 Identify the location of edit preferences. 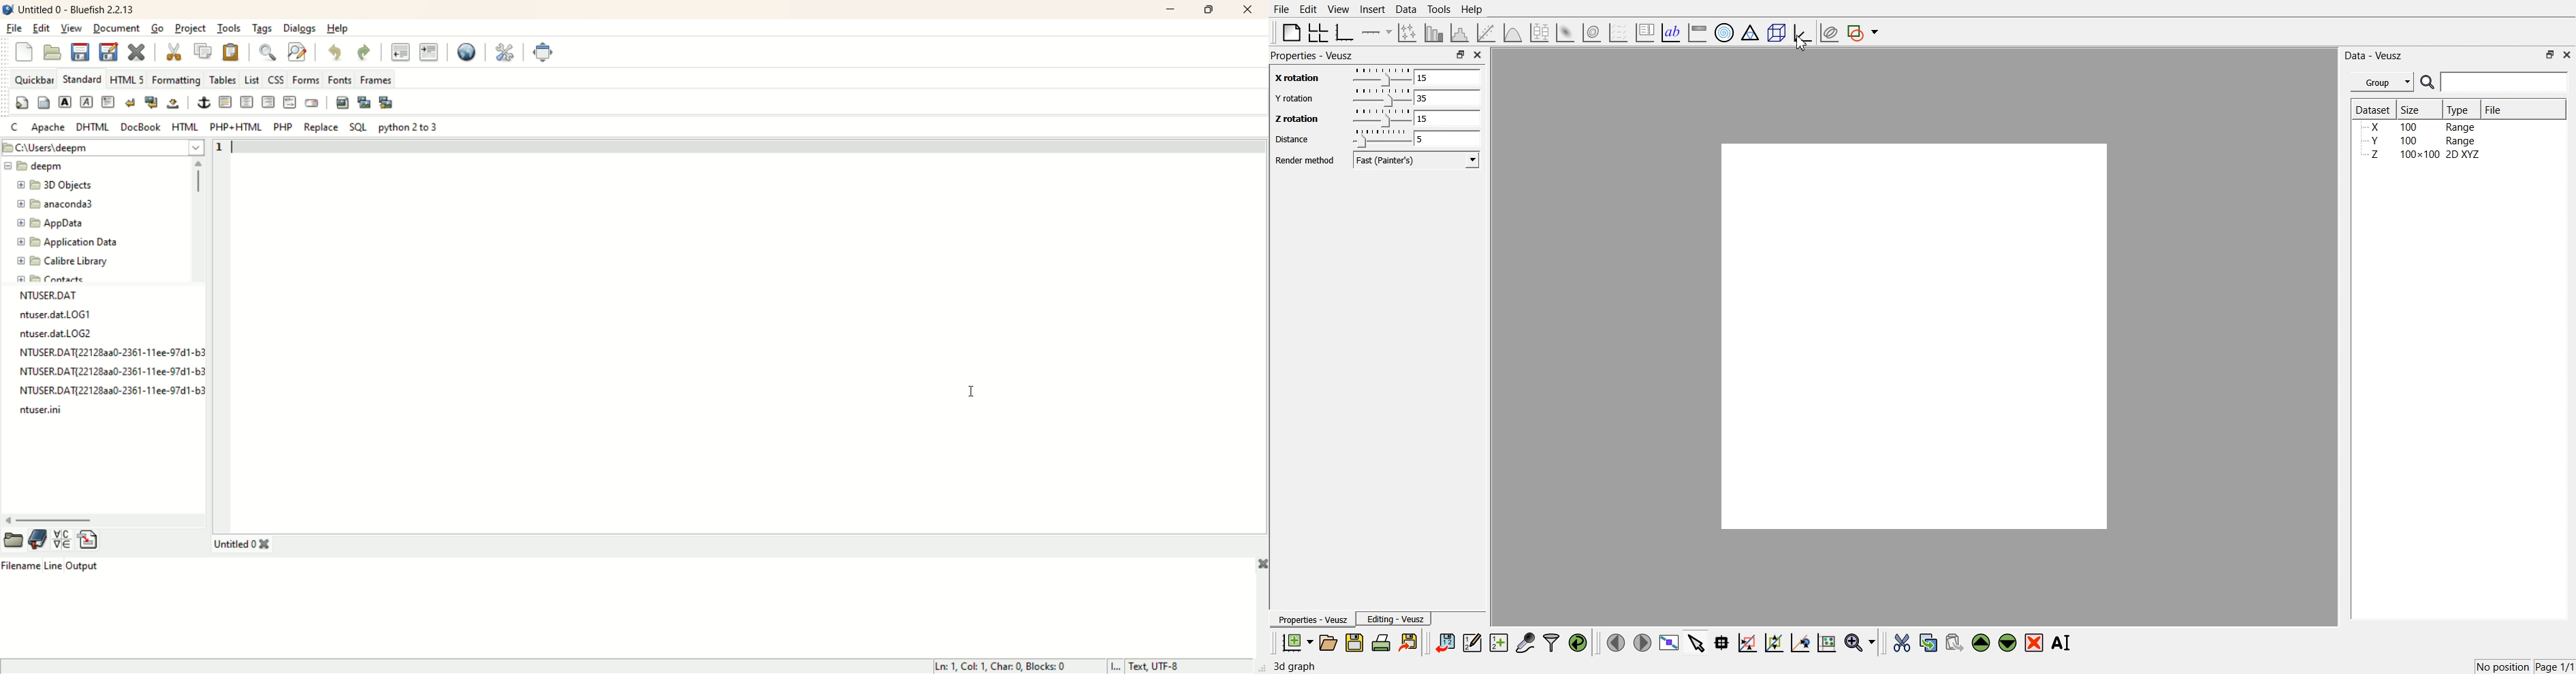
(505, 53).